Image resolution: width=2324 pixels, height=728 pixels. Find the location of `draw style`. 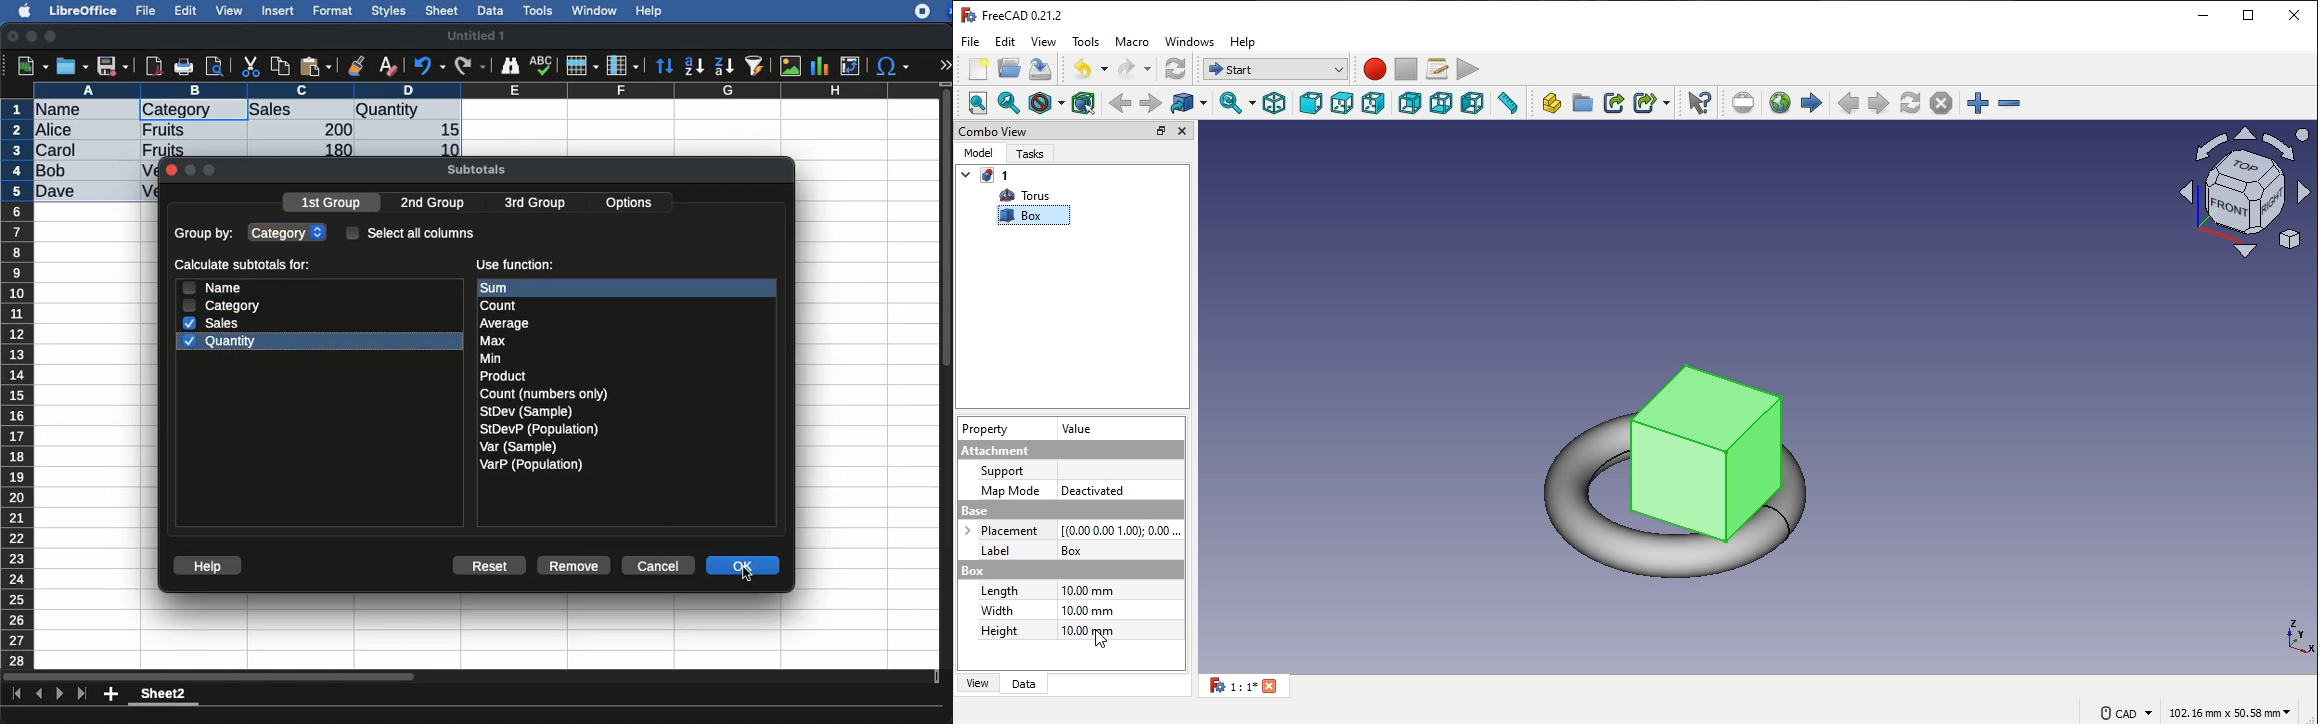

draw style is located at coordinates (1048, 103).